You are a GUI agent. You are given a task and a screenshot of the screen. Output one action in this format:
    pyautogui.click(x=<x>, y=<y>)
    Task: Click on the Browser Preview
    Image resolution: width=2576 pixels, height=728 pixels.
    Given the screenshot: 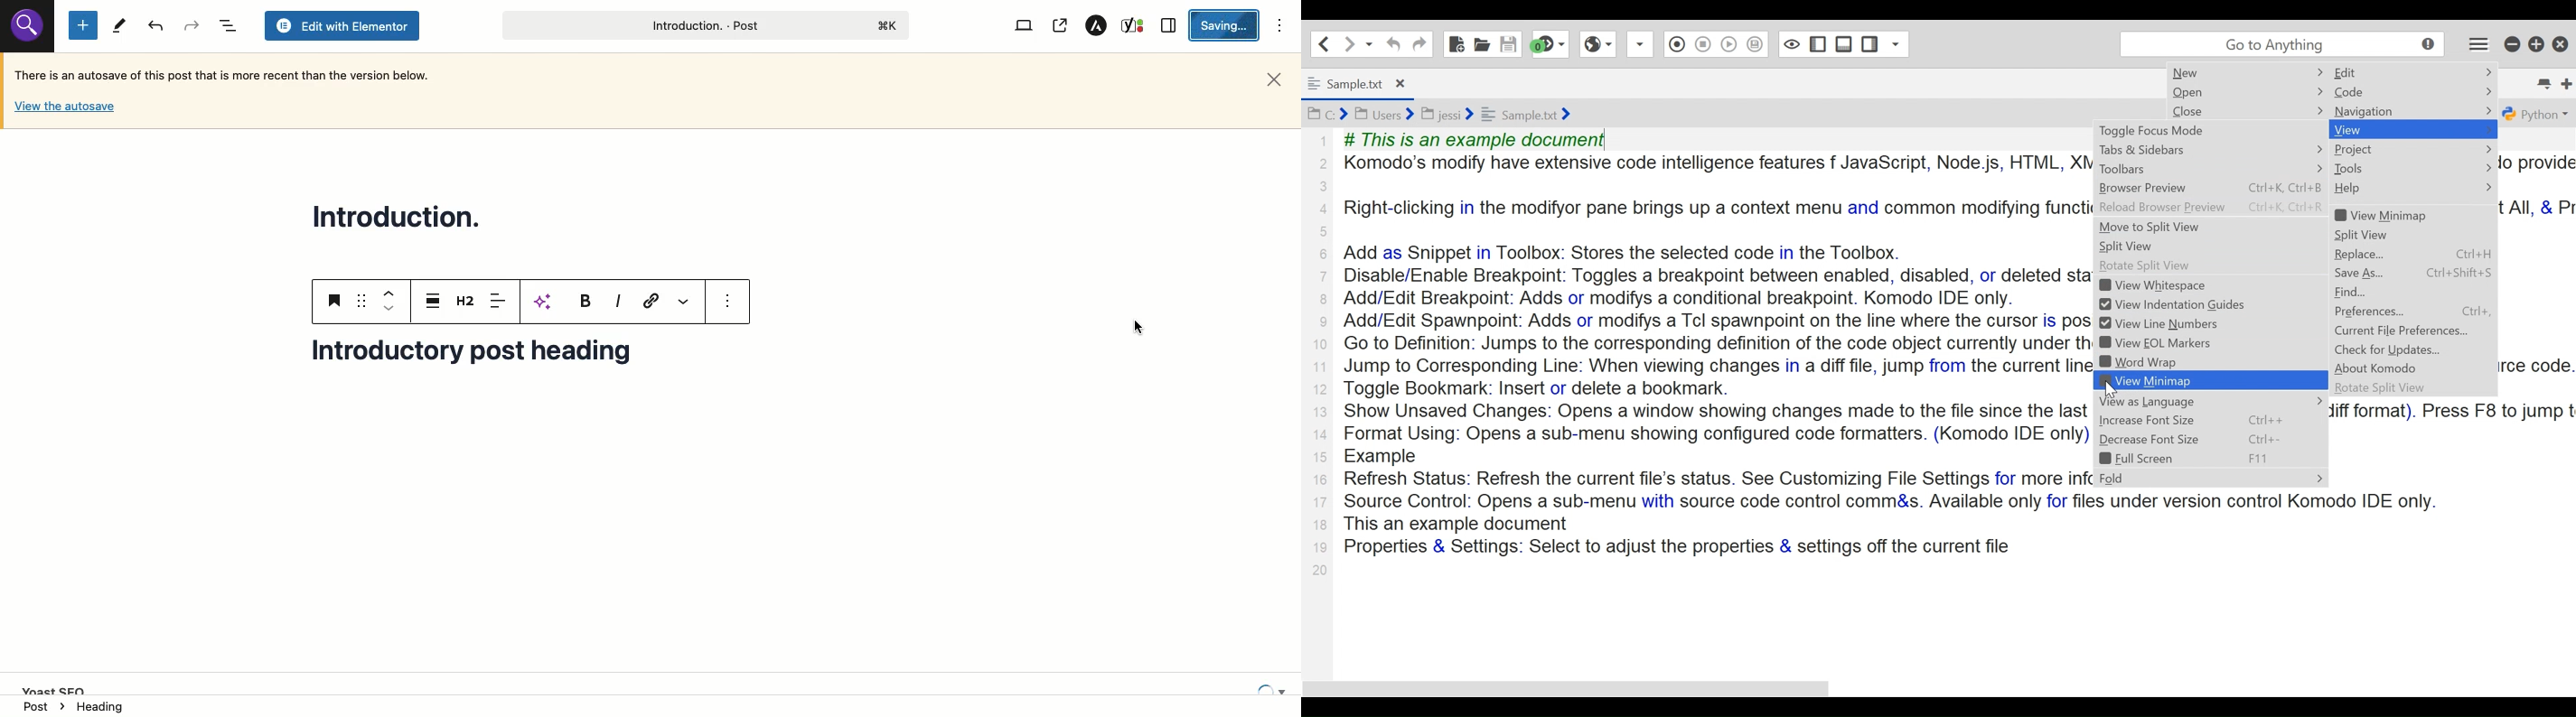 What is the action you would take?
    pyautogui.click(x=2210, y=189)
    